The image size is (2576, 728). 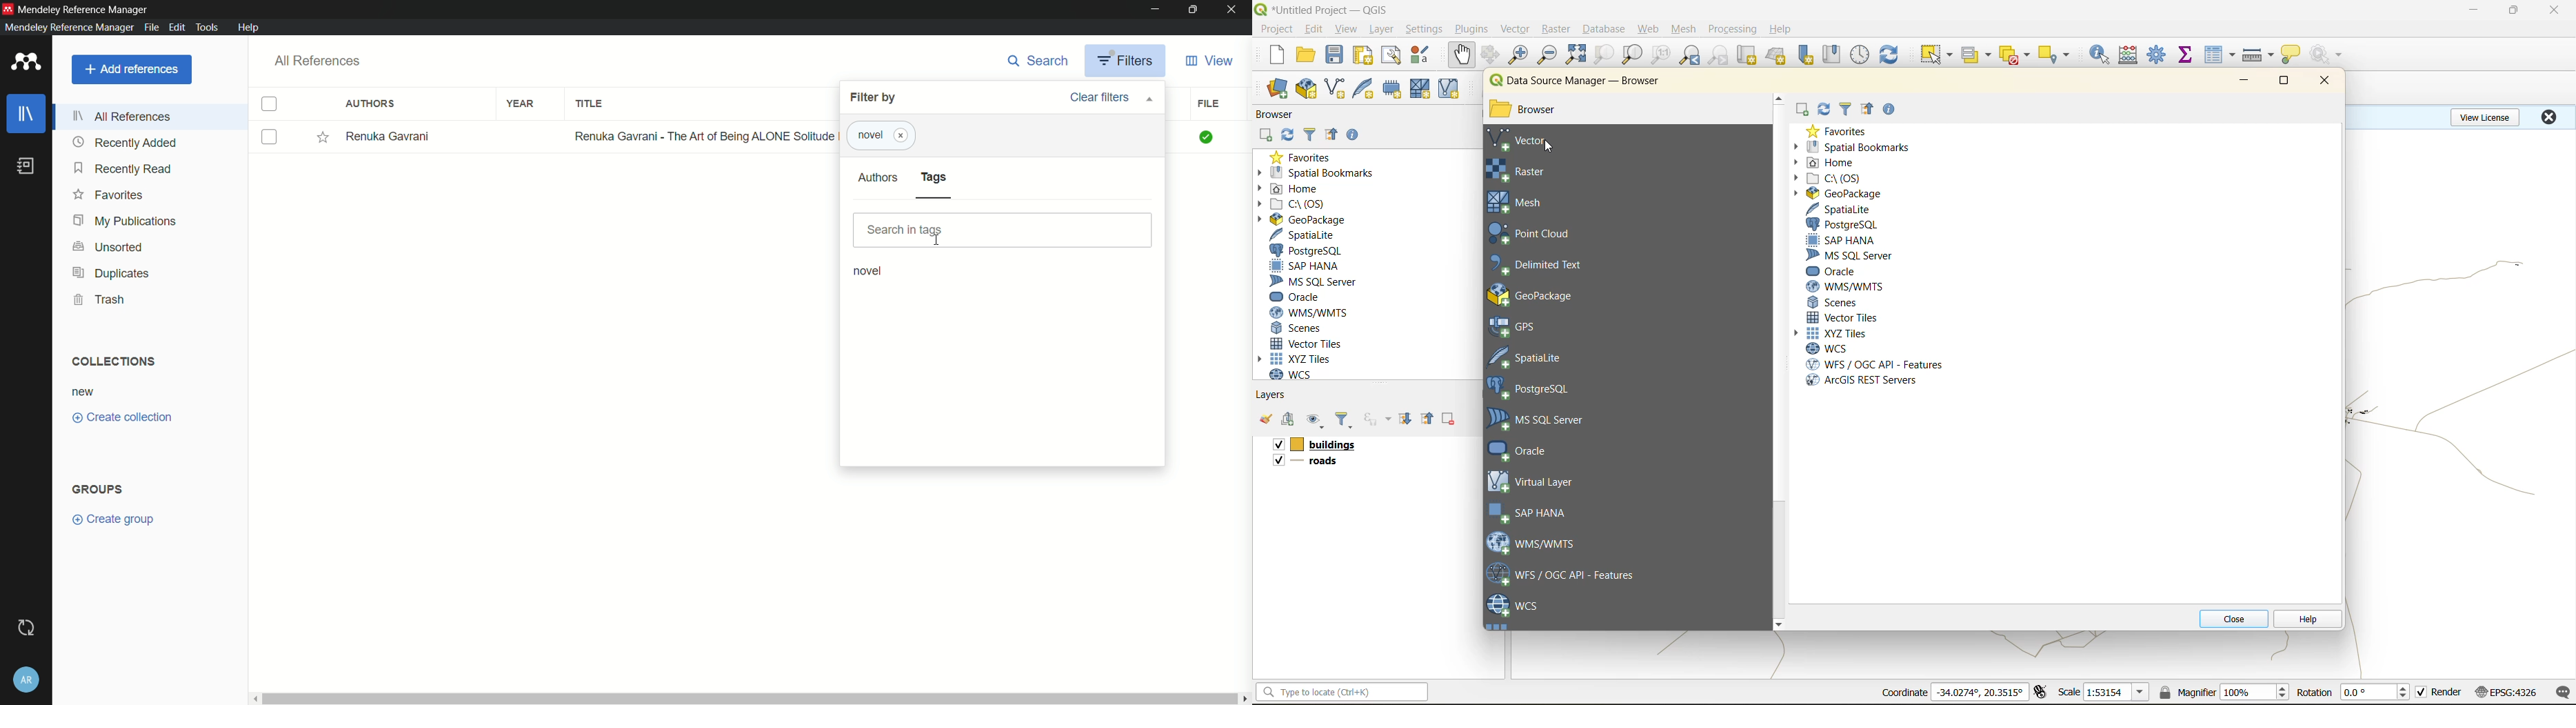 I want to click on favorites, so click(x=1838, y=131).